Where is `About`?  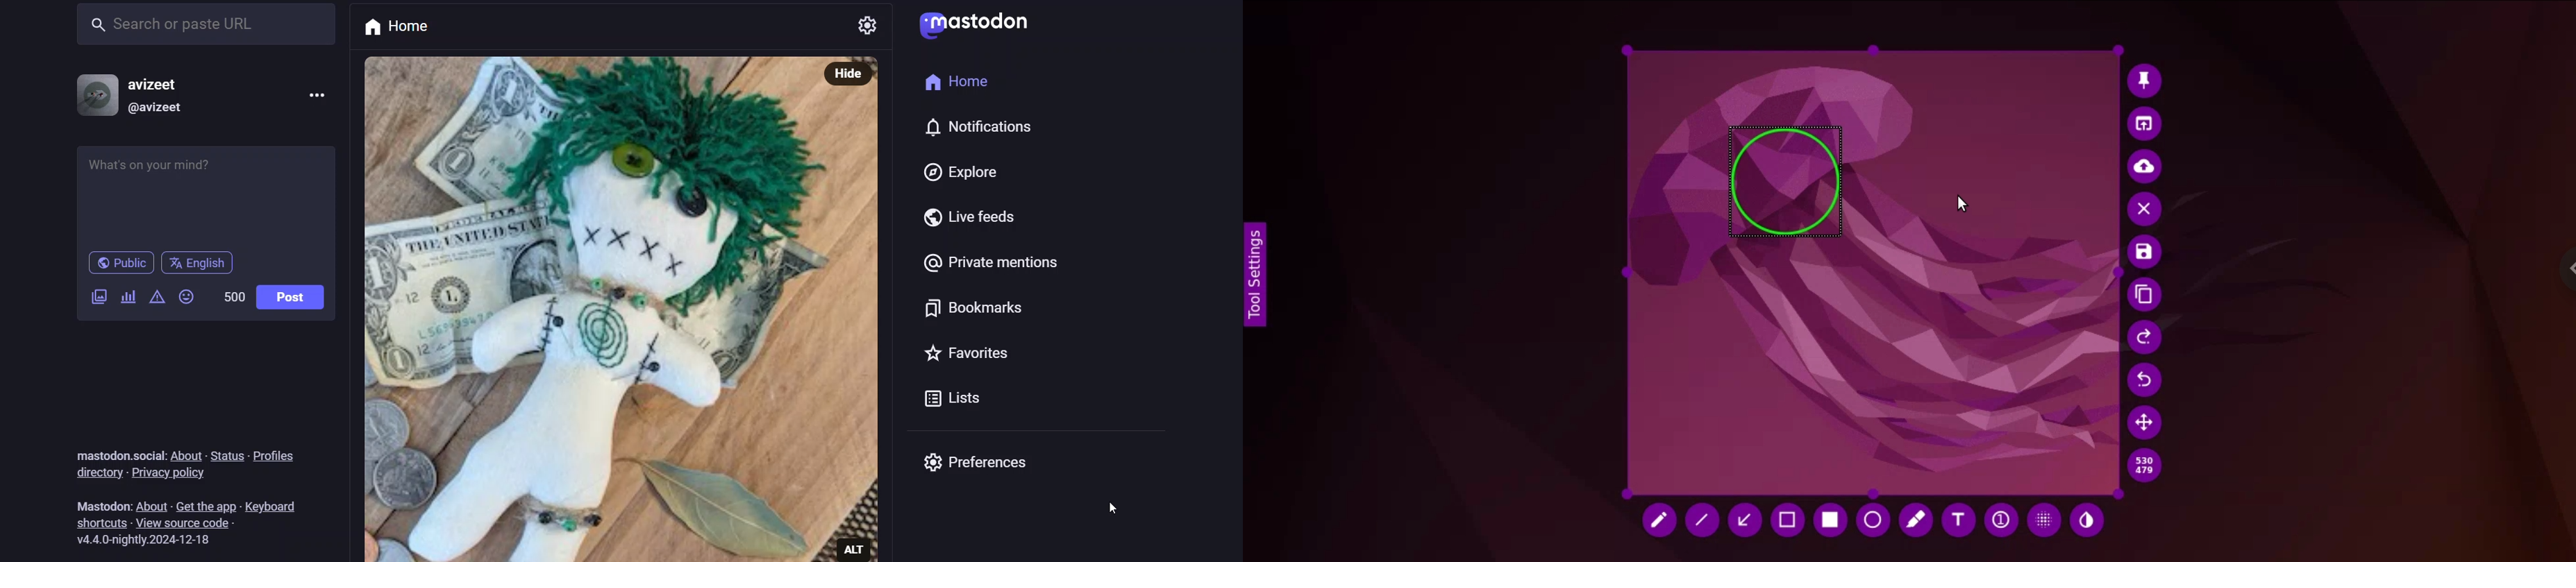
About is located at coordinates (152, 504).